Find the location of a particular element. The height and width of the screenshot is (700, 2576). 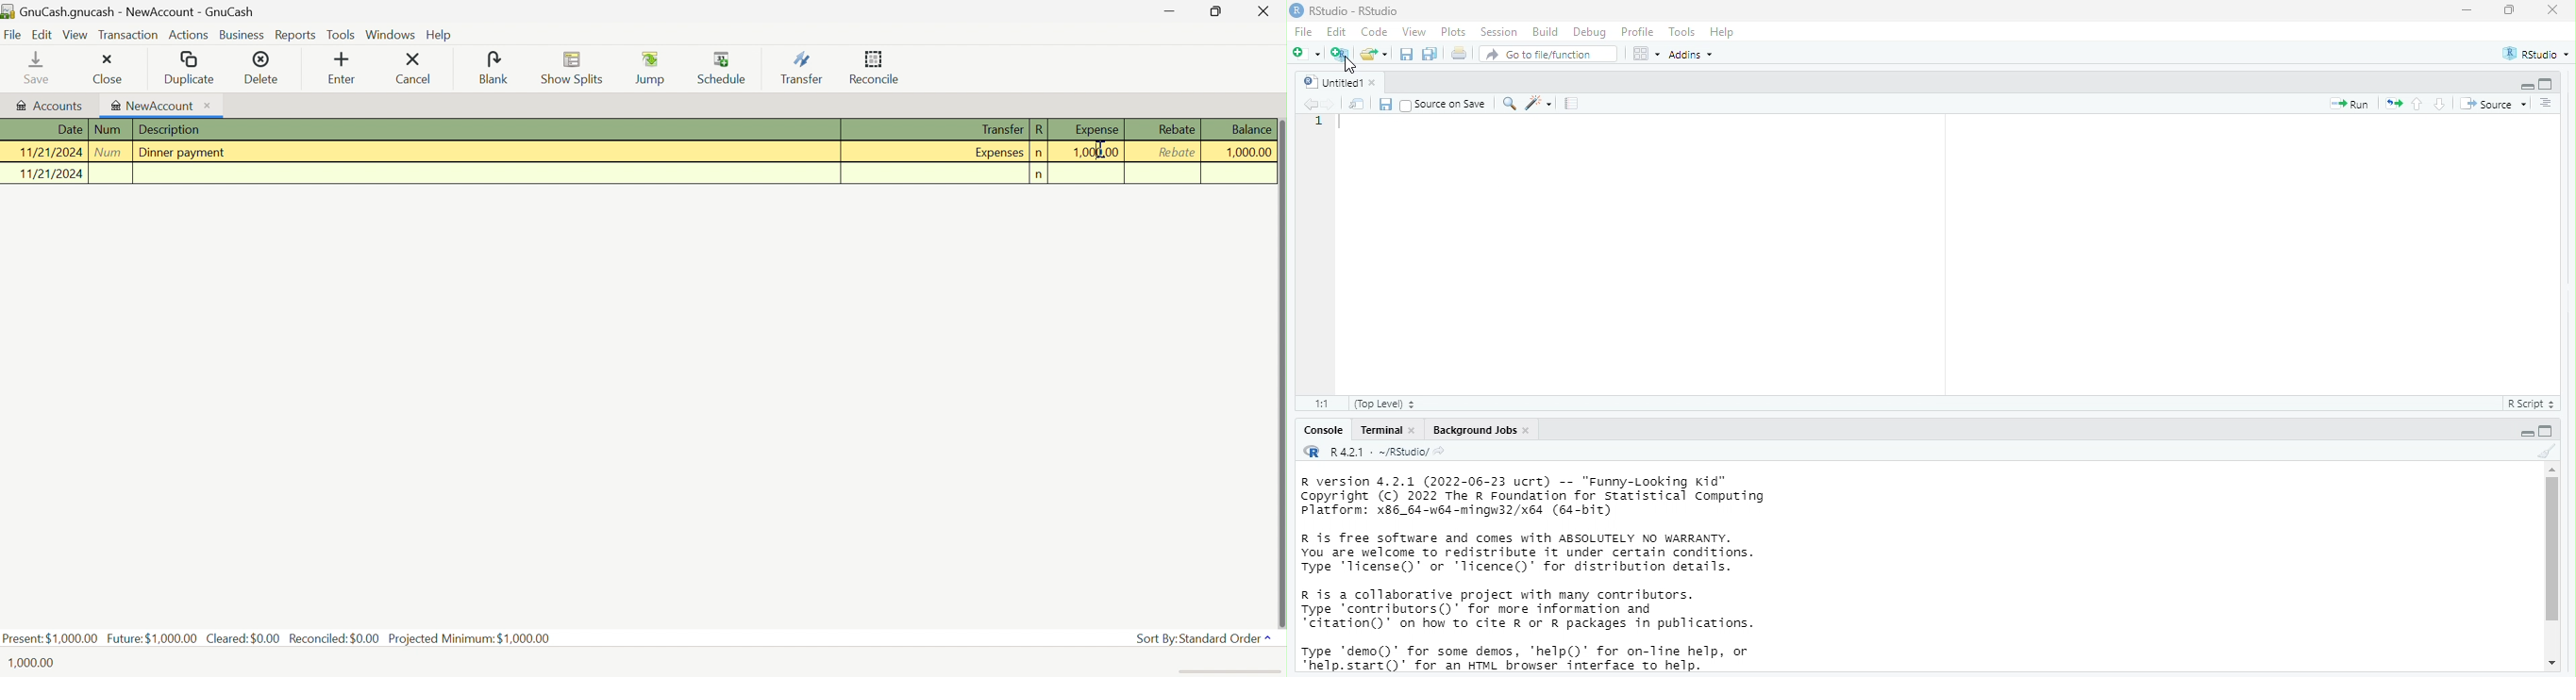

code is located at coordinates (1374, 31).